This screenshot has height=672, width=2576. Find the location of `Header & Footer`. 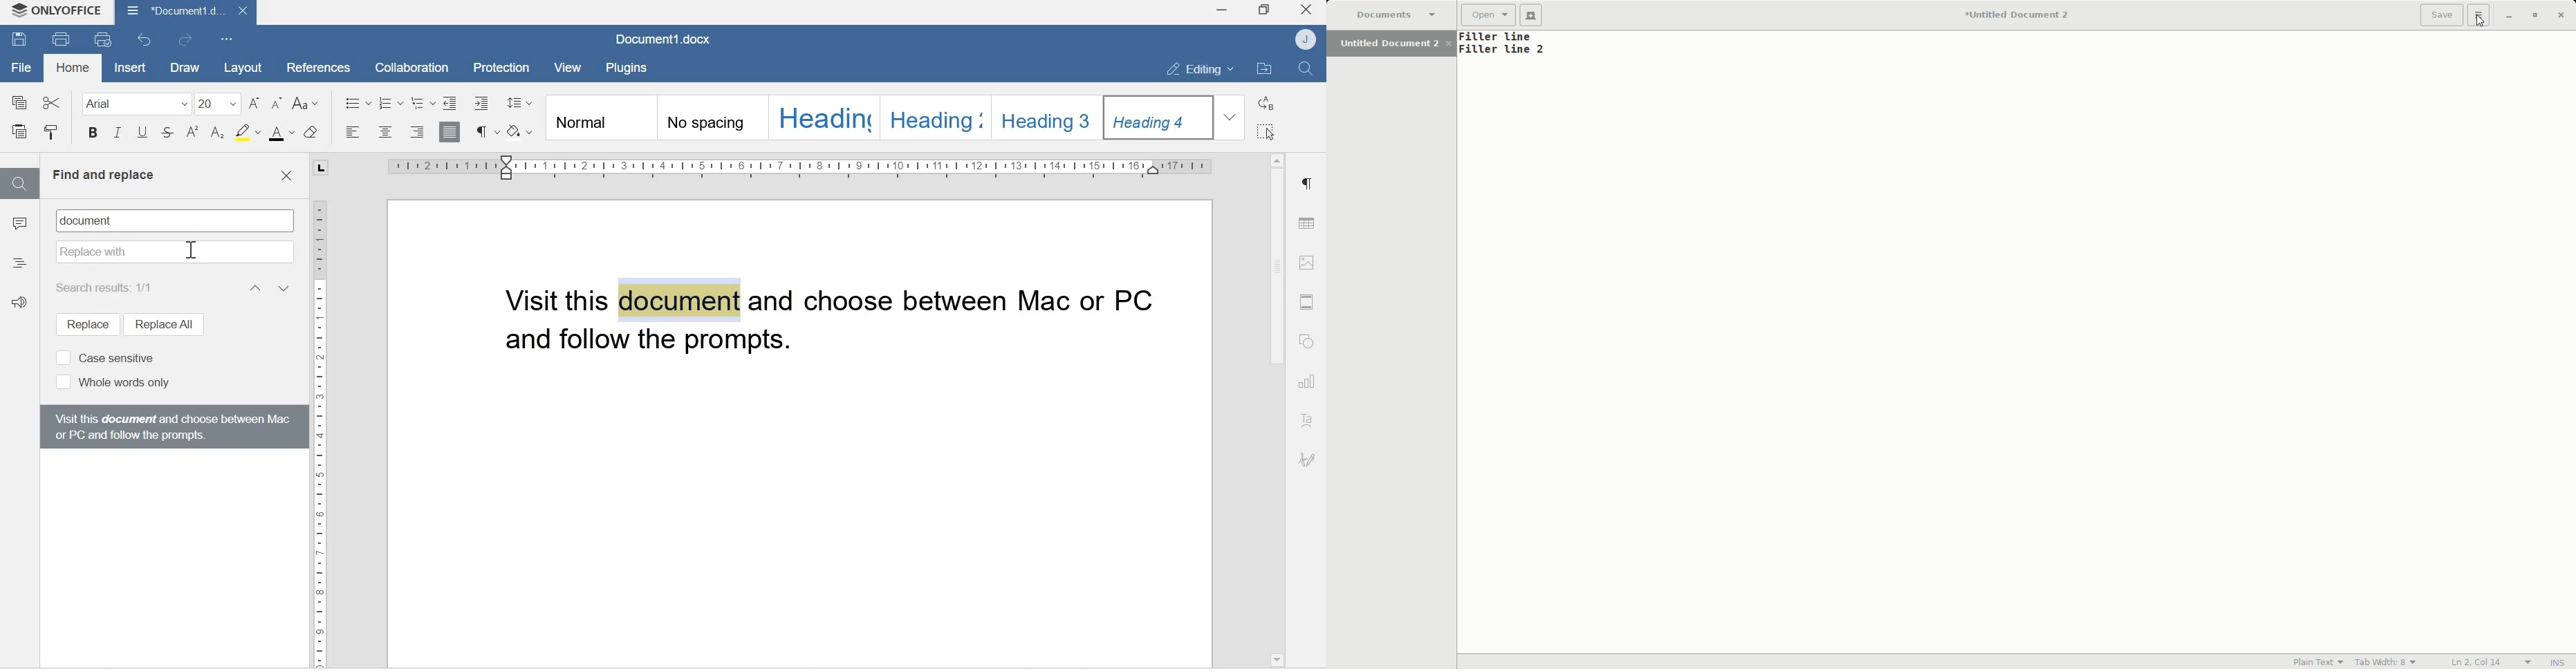

Header & Footer is located at coordinates (1306, 301).